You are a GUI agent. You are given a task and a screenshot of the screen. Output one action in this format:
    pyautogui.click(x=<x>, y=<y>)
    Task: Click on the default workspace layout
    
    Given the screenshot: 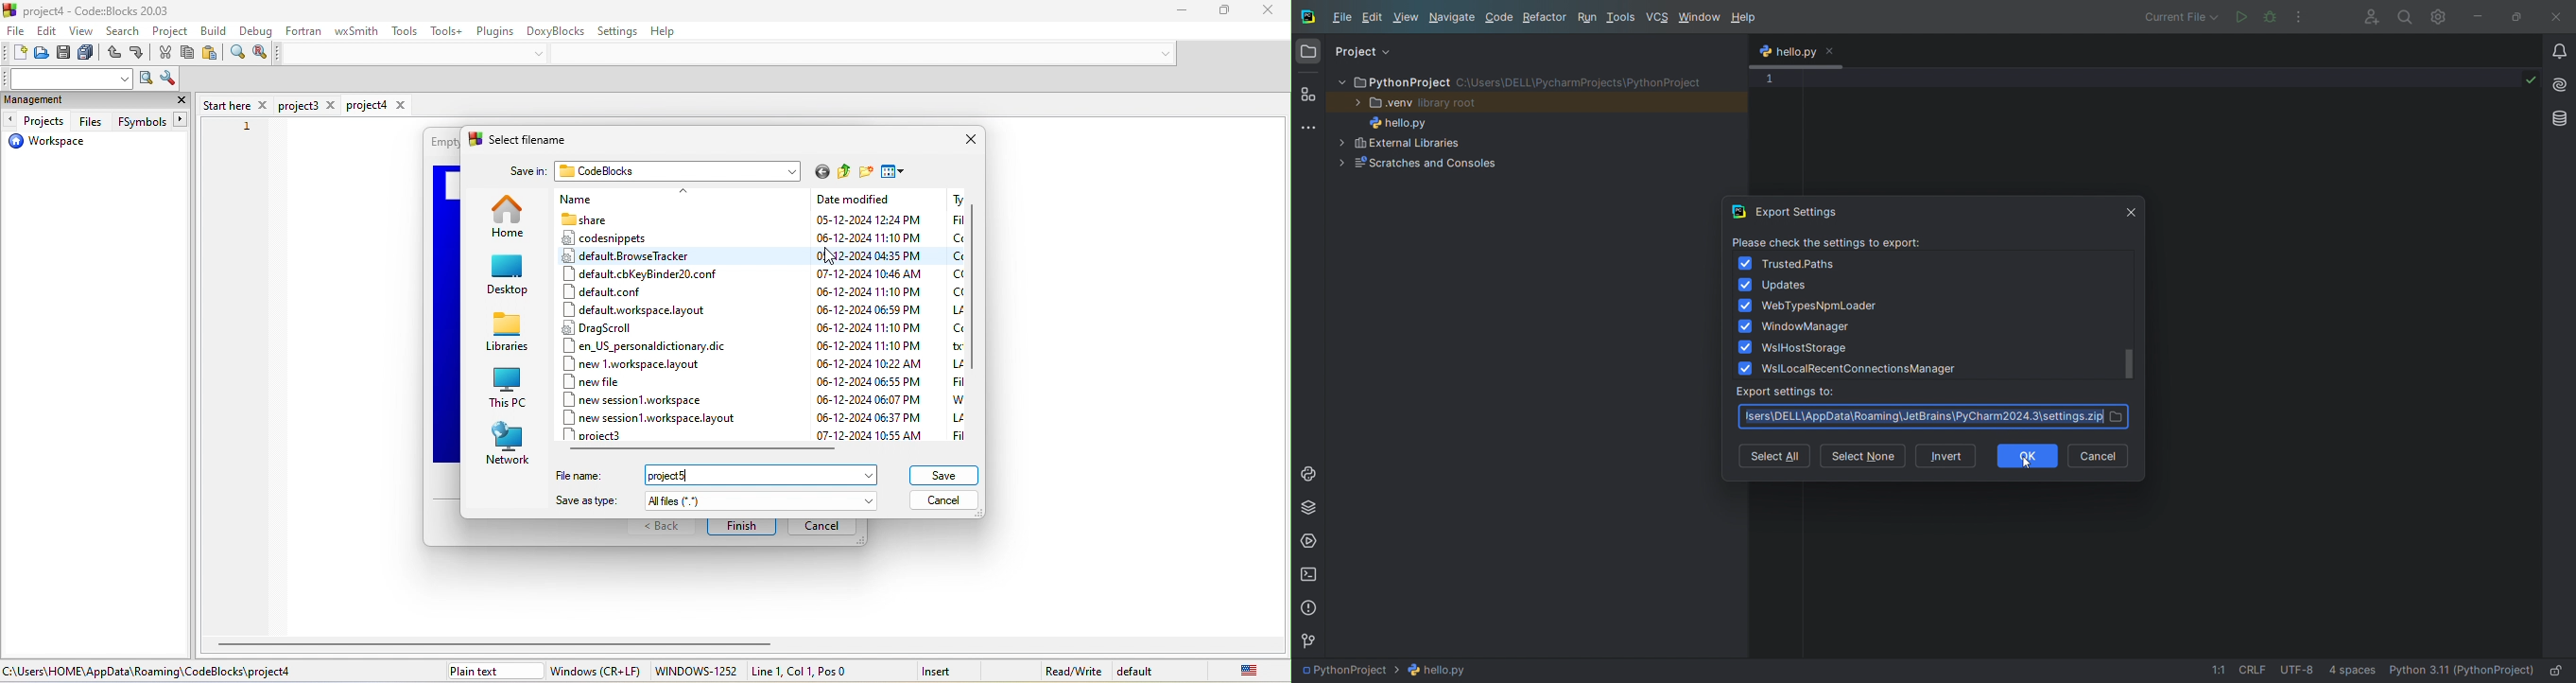 What is the action you would take?
    pyautogui.click(x=635, y=310)
    